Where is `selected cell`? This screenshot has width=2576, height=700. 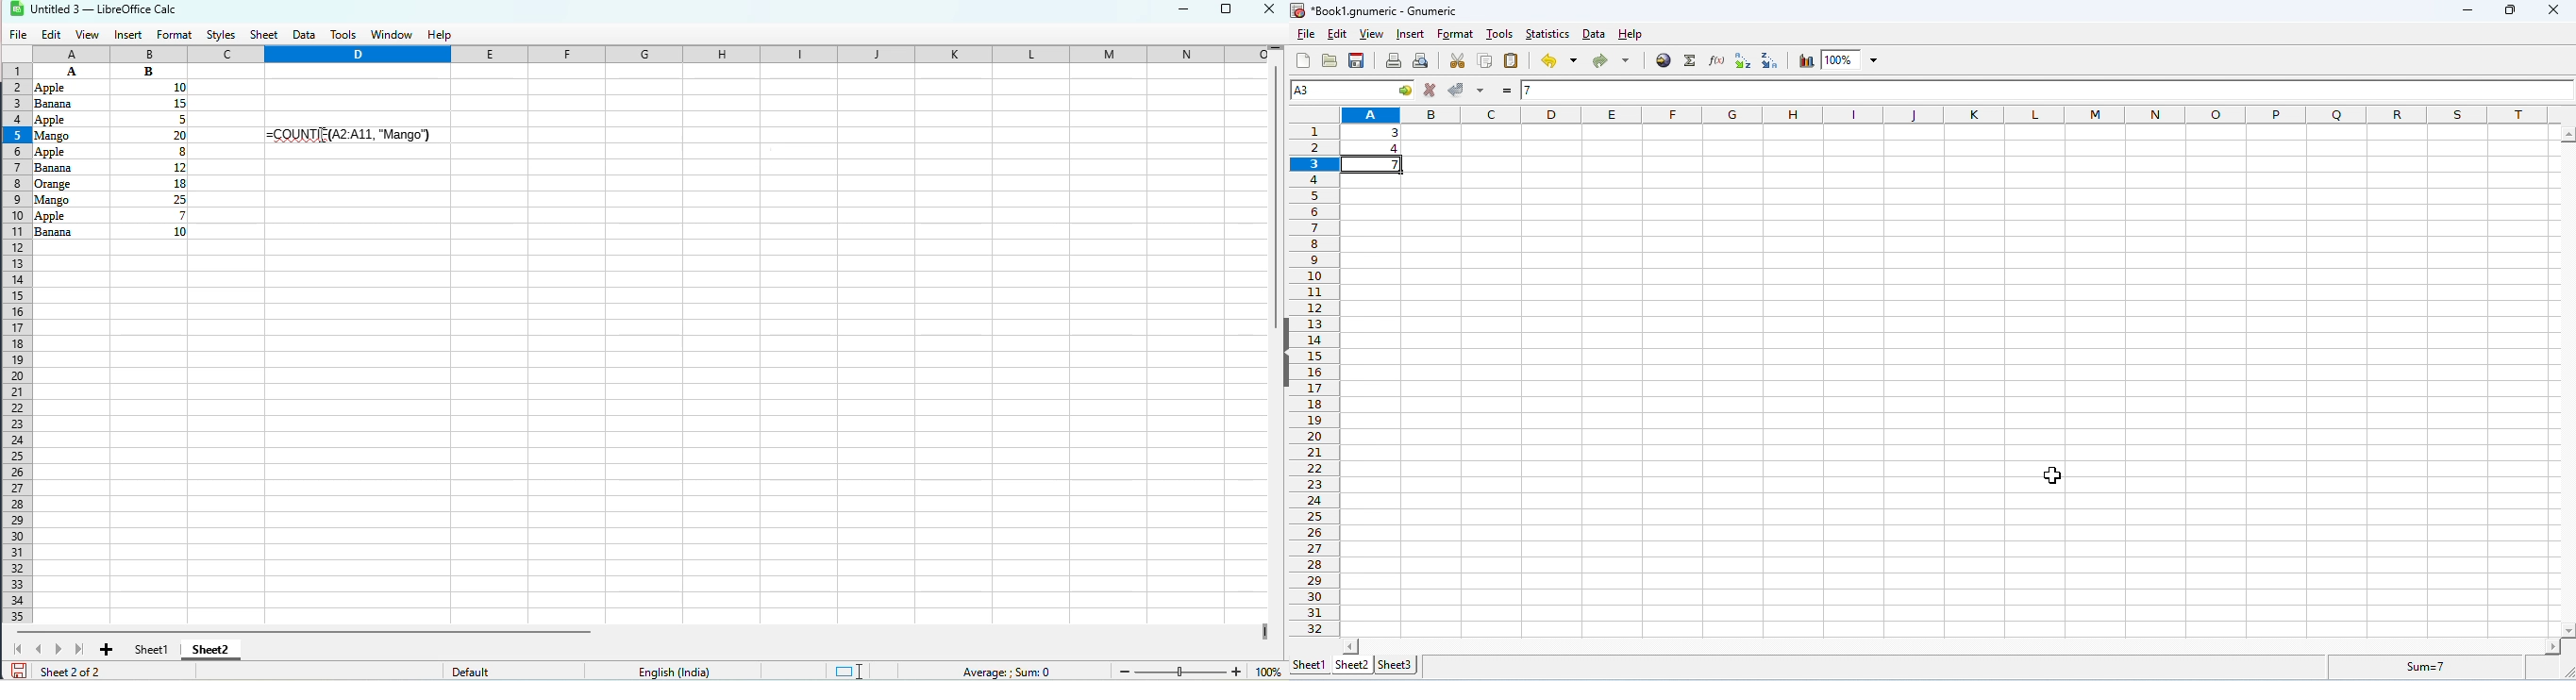
selected cell is located at coordinates (1352, 91).